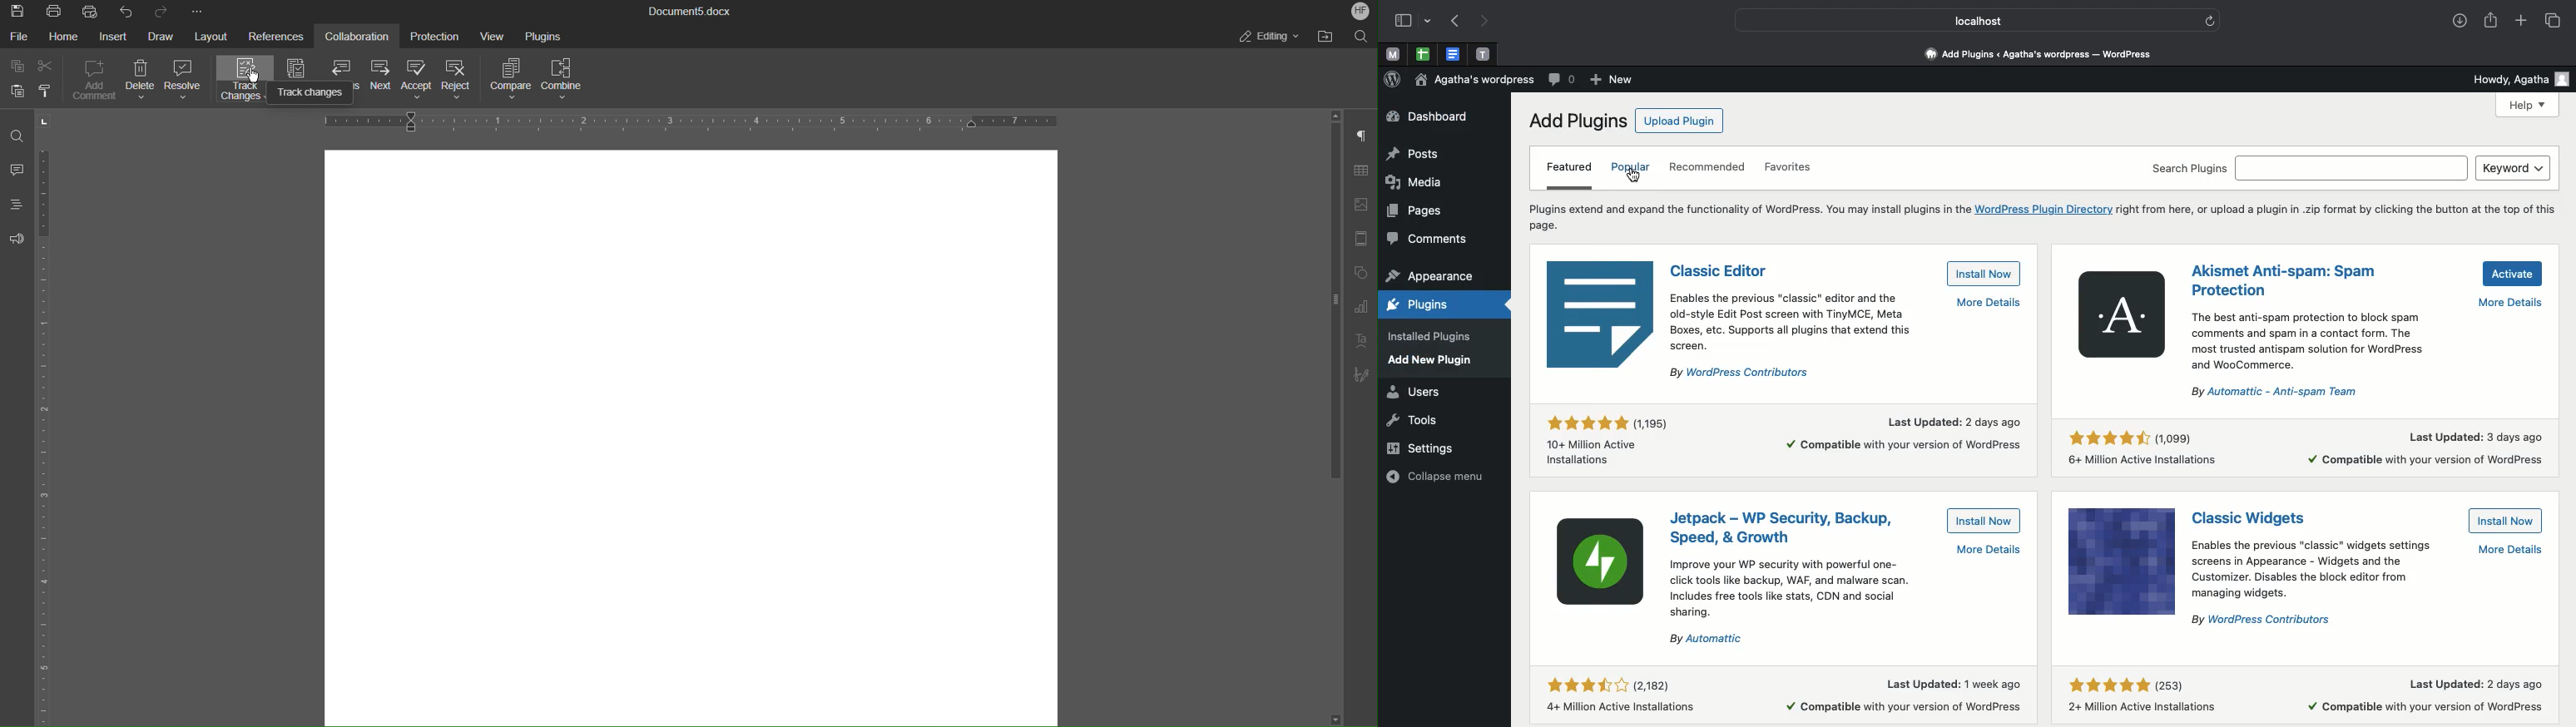  What do you see at coordinates (1420, 448) in the screenshot?
I see `settings` at bounding box center [1420, 448].